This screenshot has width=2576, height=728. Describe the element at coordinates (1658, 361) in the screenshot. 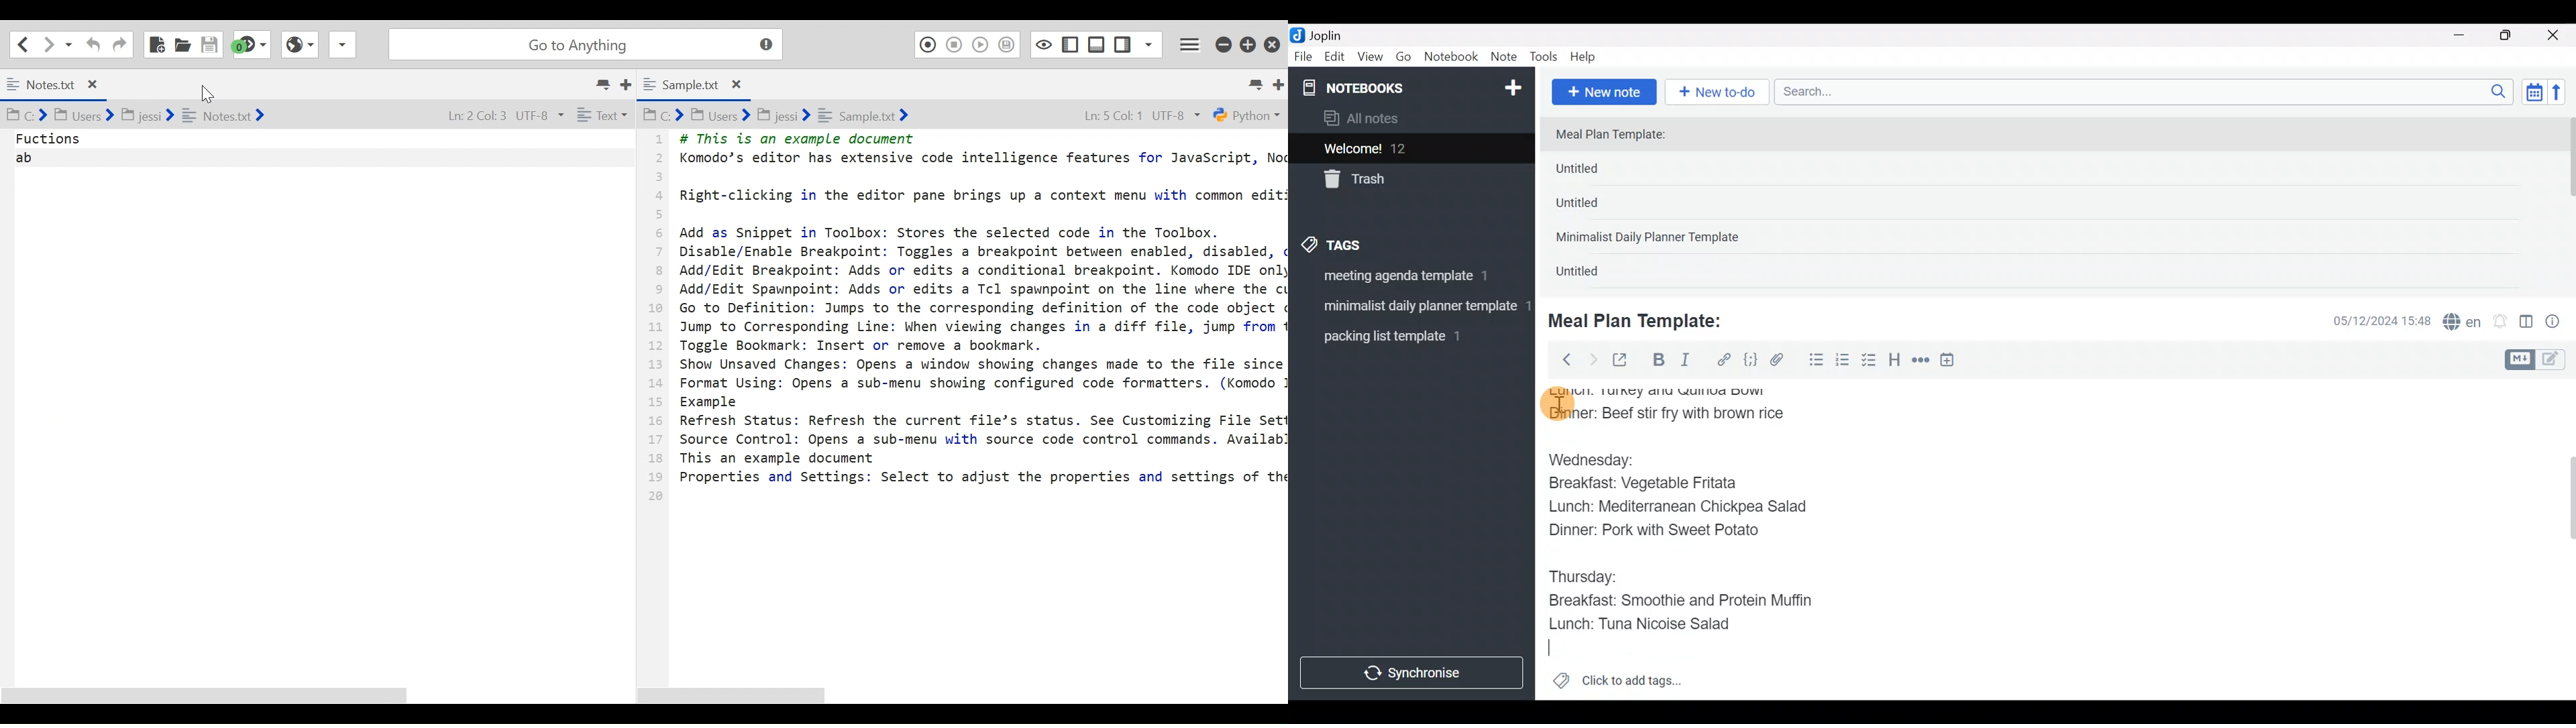

I see `Bold` at that location.